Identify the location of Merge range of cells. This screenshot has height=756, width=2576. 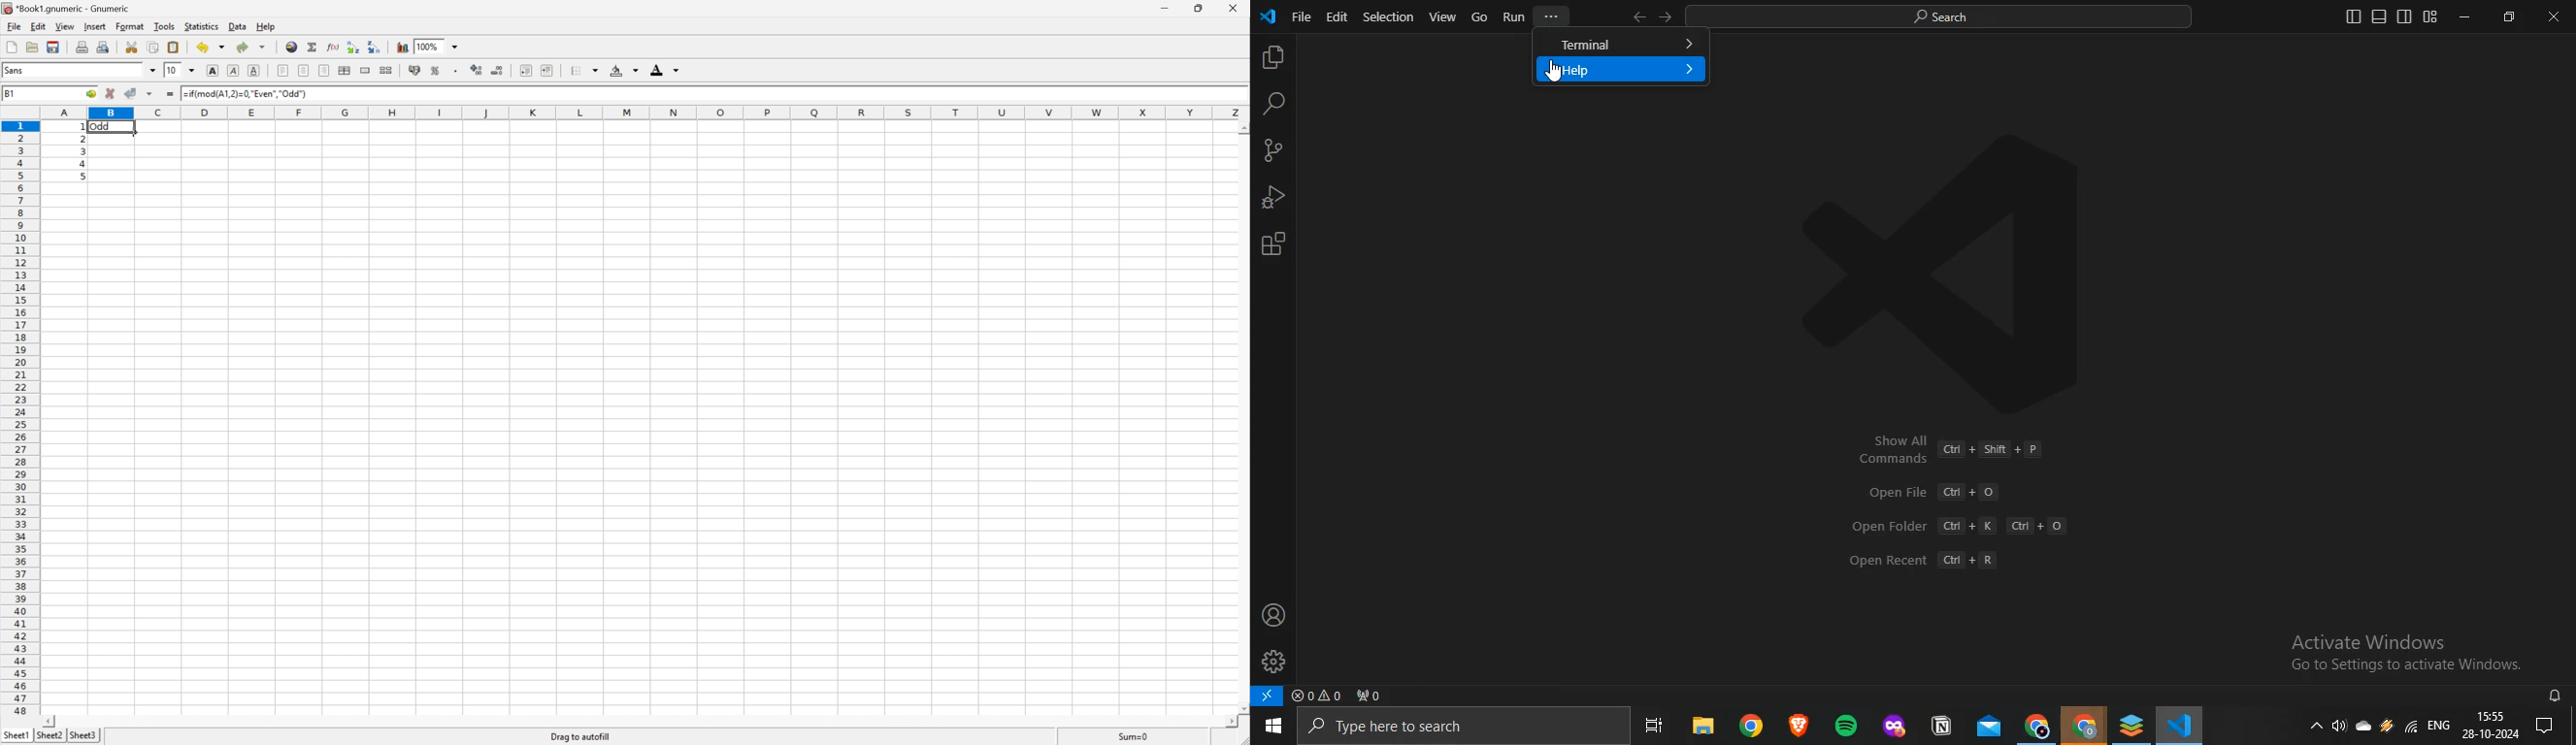
(365, 70).